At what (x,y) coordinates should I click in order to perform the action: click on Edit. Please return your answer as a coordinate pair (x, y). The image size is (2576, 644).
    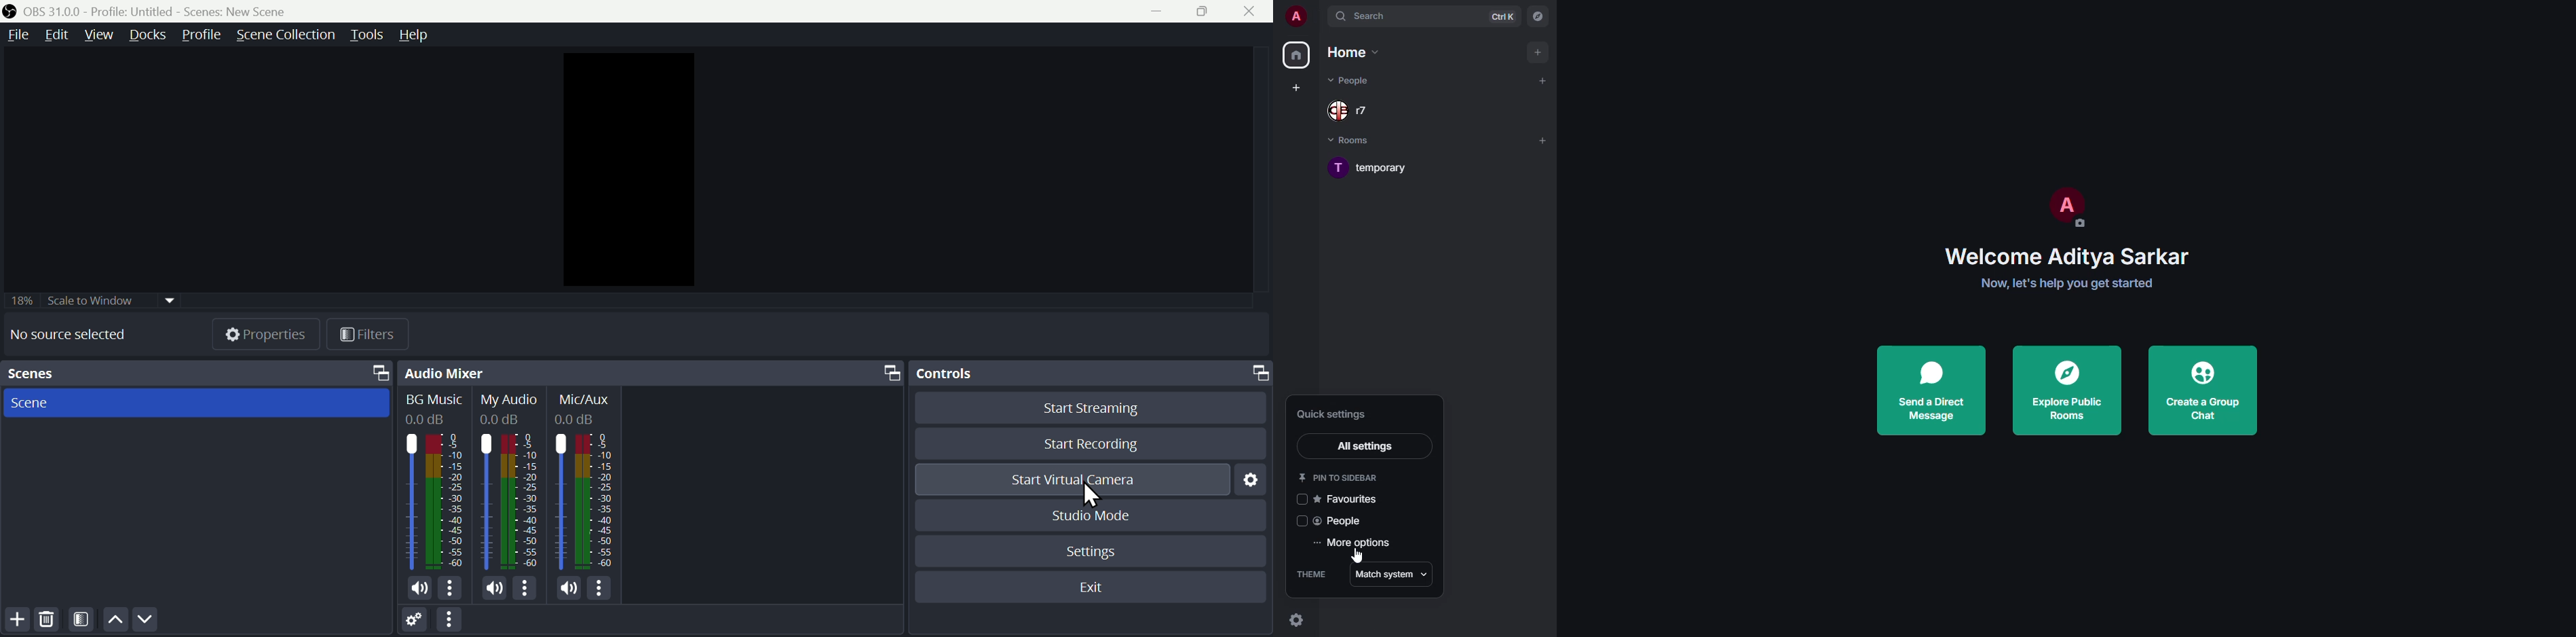
    Looking at the image, I should click on (60, 33).